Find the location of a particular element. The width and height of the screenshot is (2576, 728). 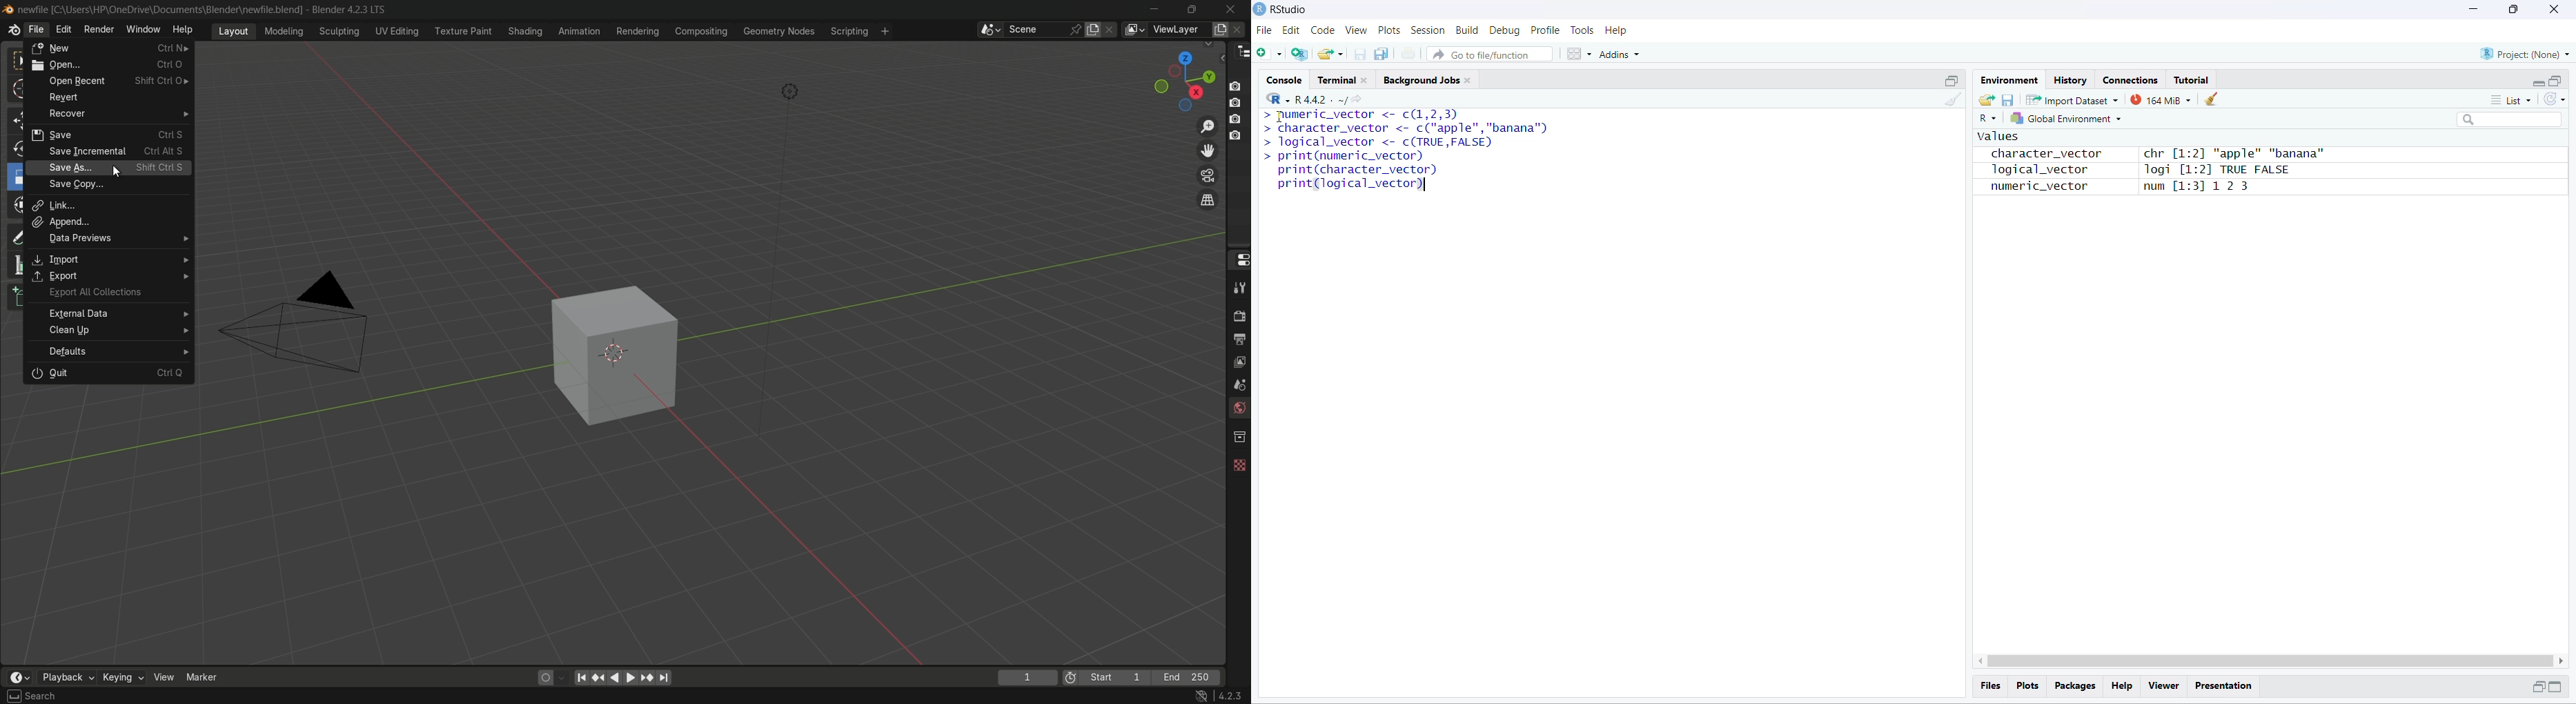

Profile is located at coordinates (1545, 30).